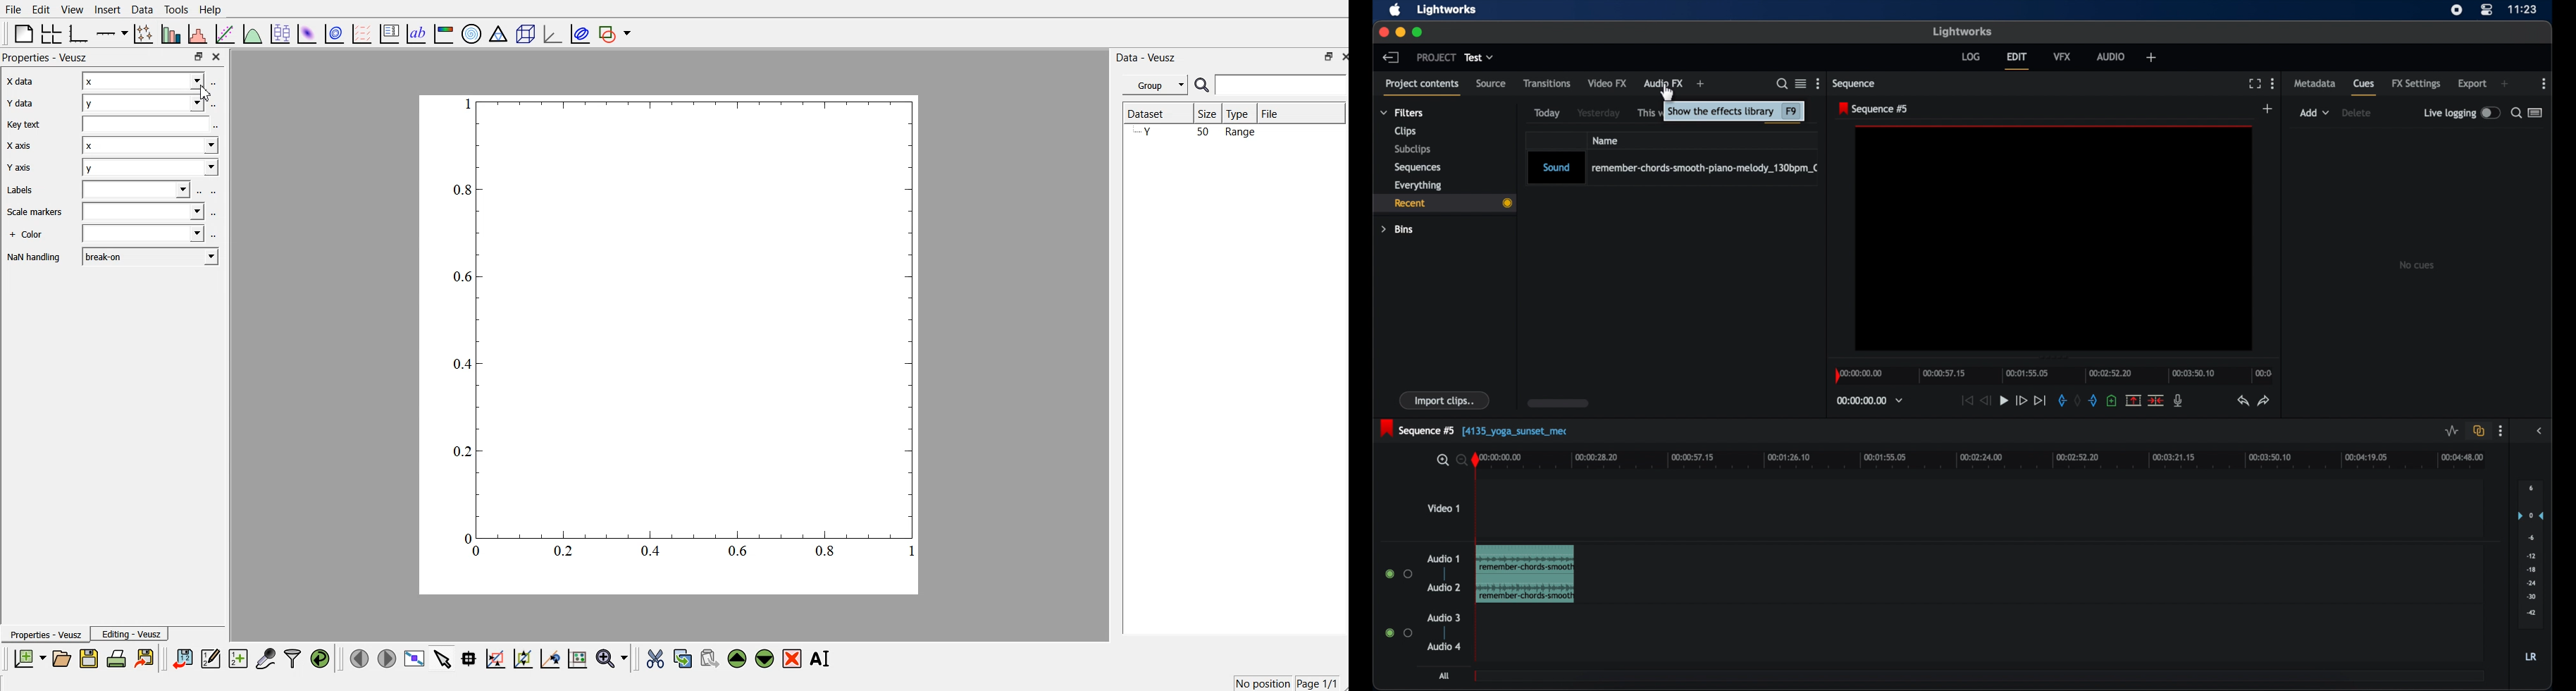 The height and width of the screenshot is (700, 2576). I want to click on add, so click(1701, 84).